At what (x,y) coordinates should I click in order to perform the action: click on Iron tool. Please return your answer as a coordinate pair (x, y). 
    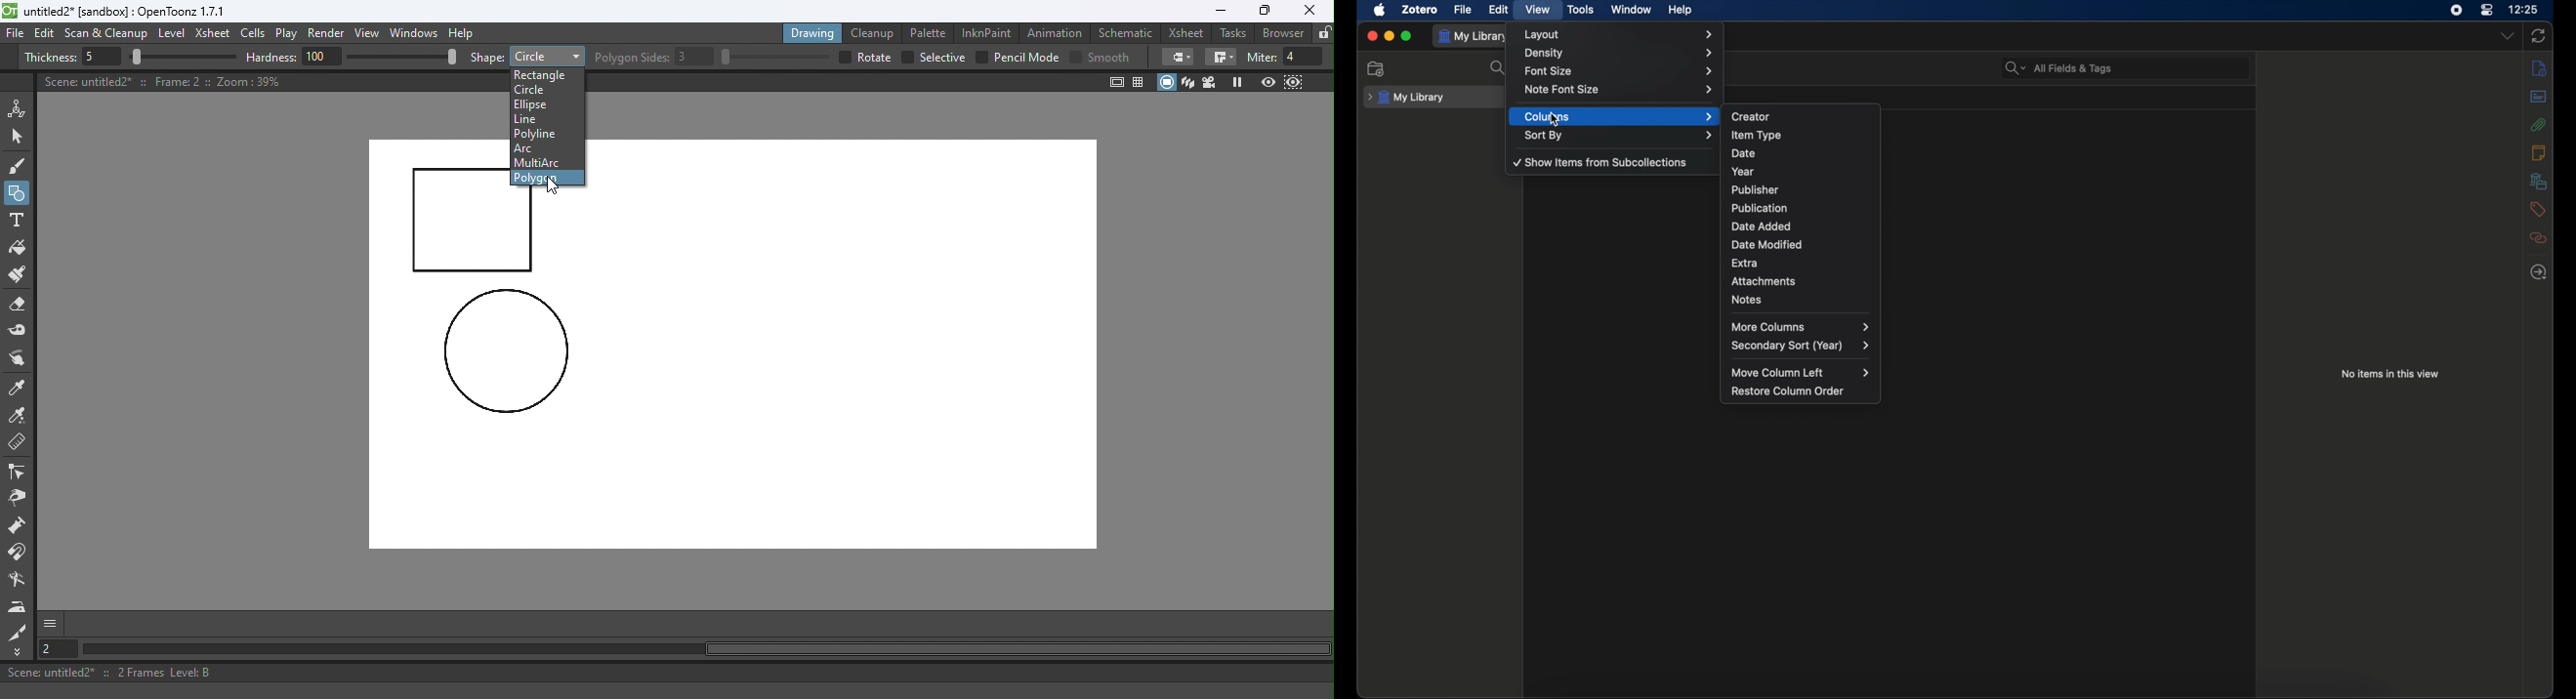
    Looking at the image, I should click on (20, 606).